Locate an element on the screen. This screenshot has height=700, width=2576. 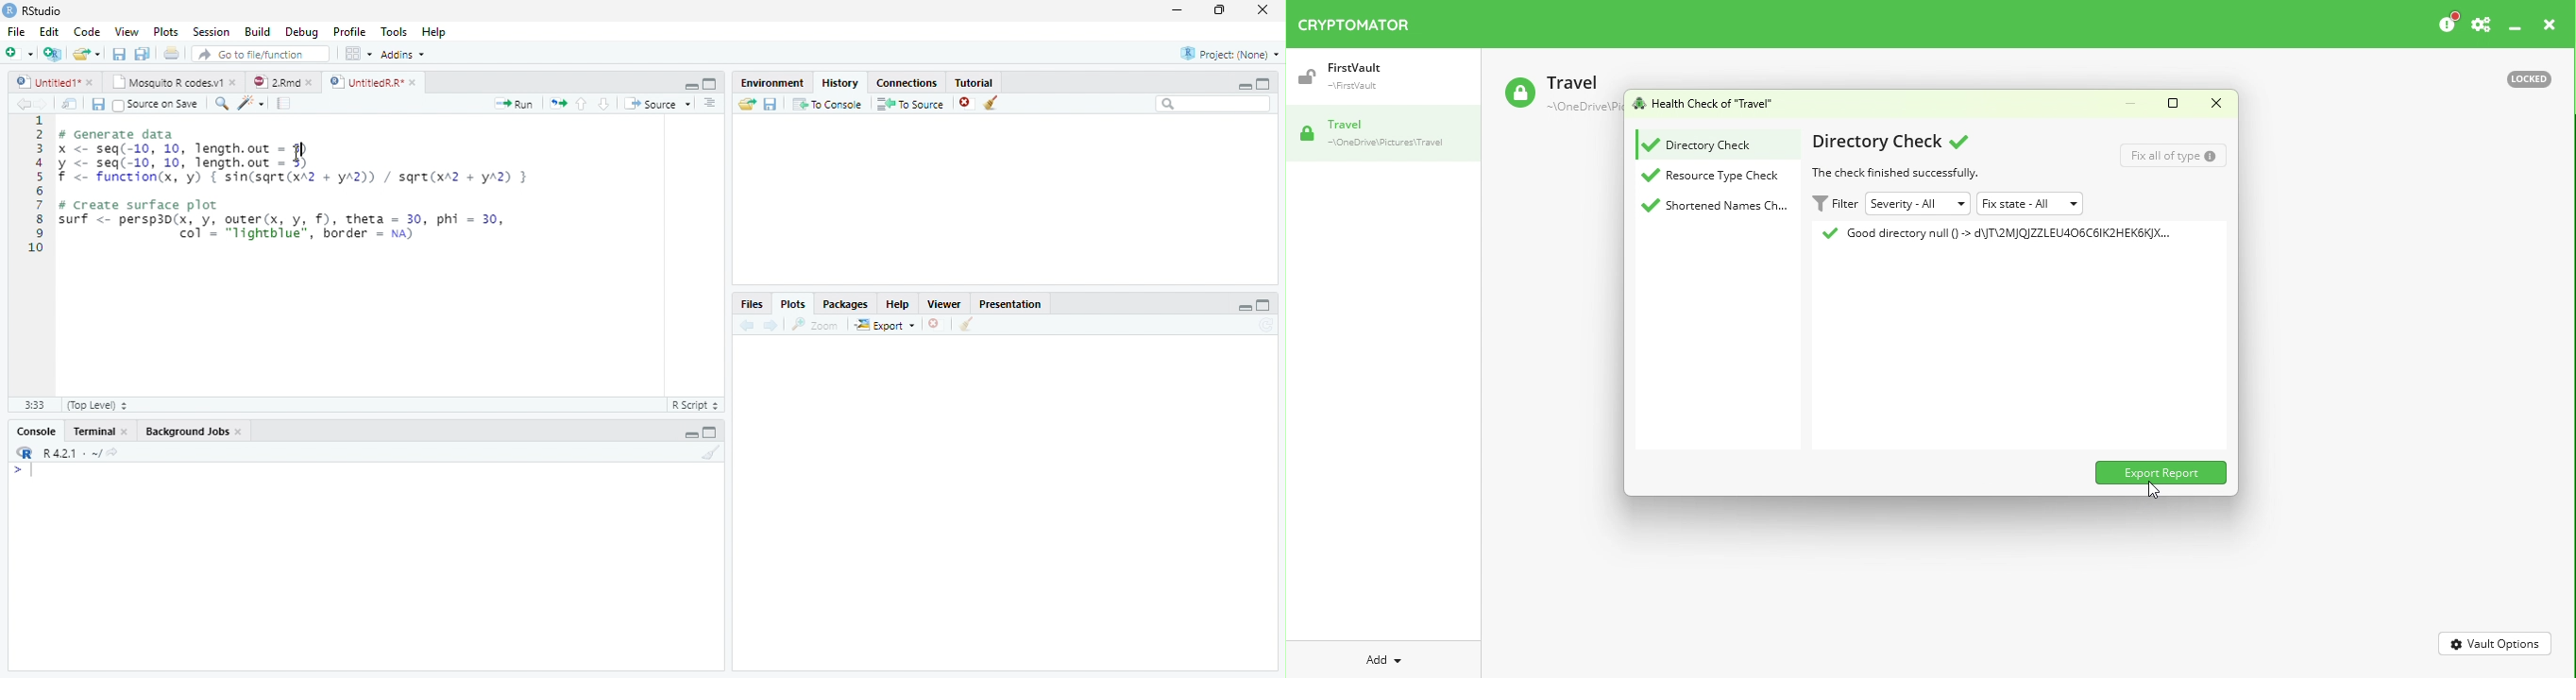
minimize is located at coordinates (1245, 86).